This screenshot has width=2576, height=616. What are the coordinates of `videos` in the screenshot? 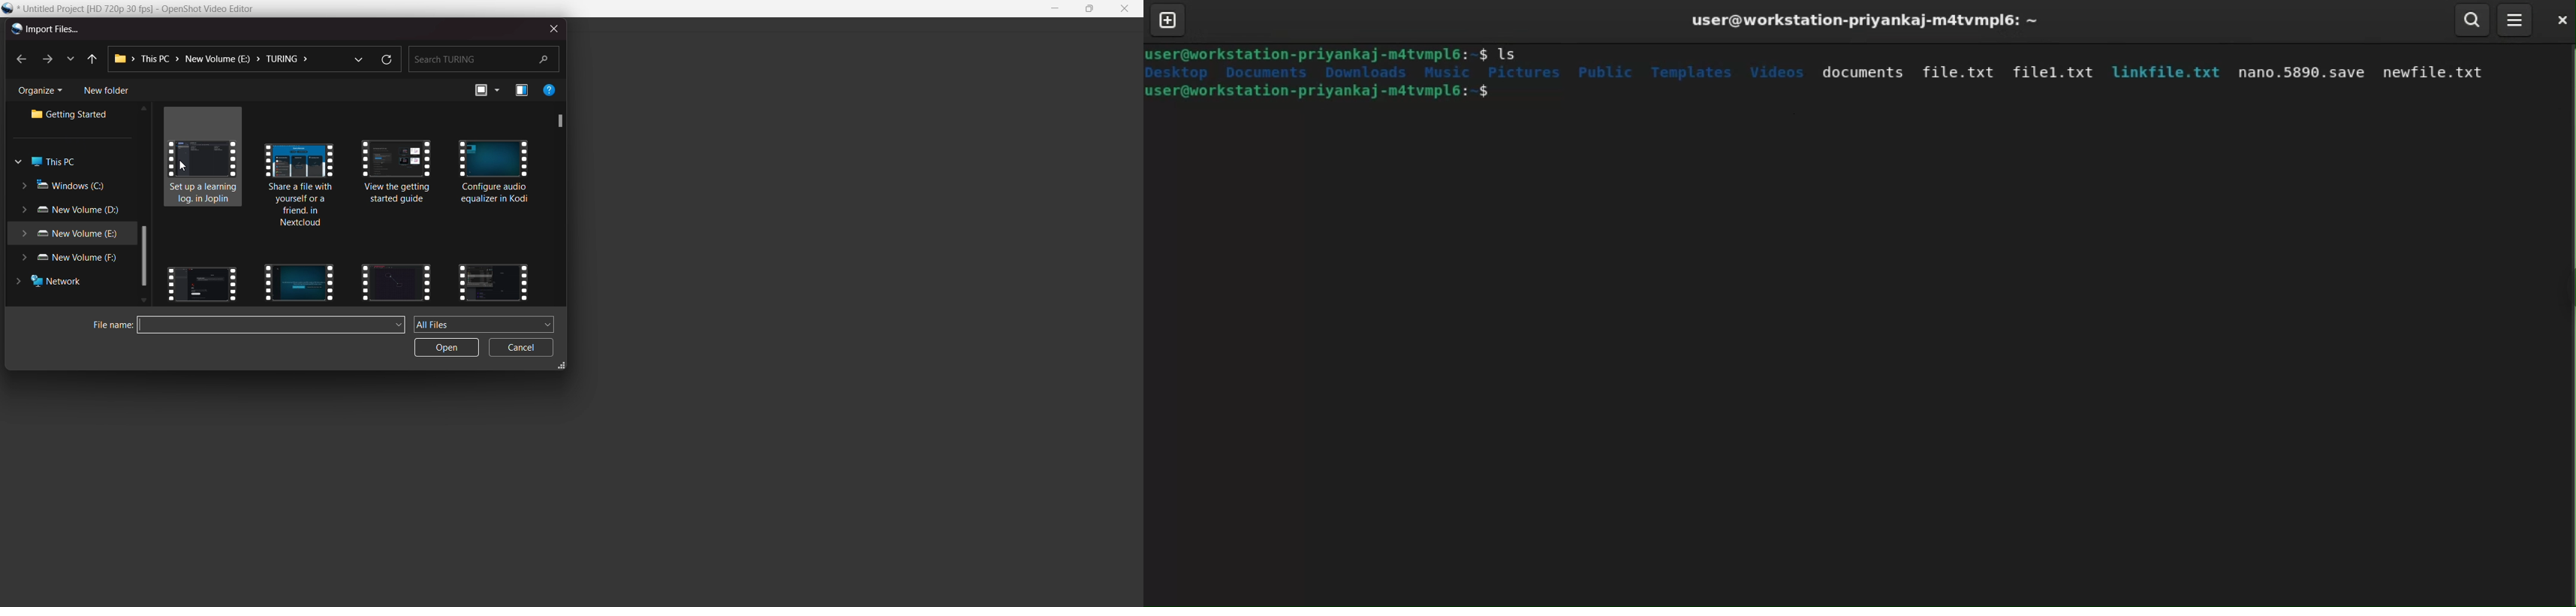 It's located at (496, 174).